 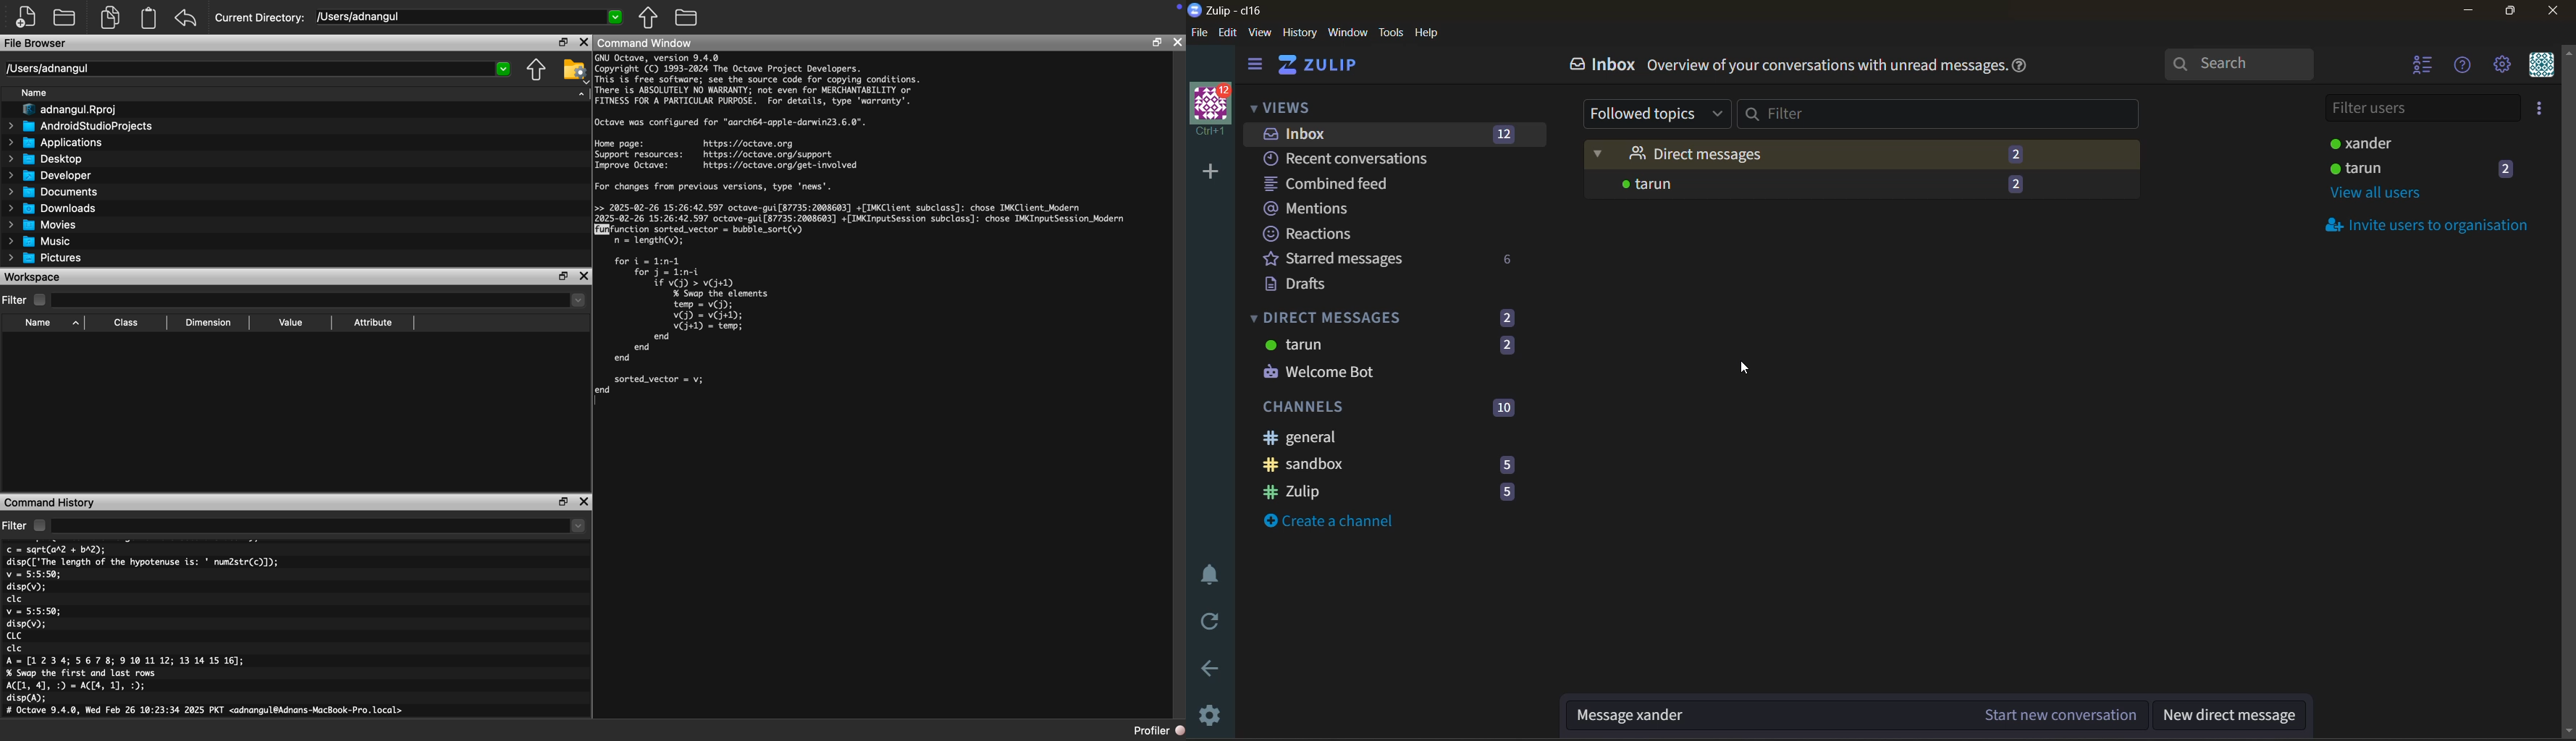 I want to click on direct messages (2), so click(x=1863, y=155).